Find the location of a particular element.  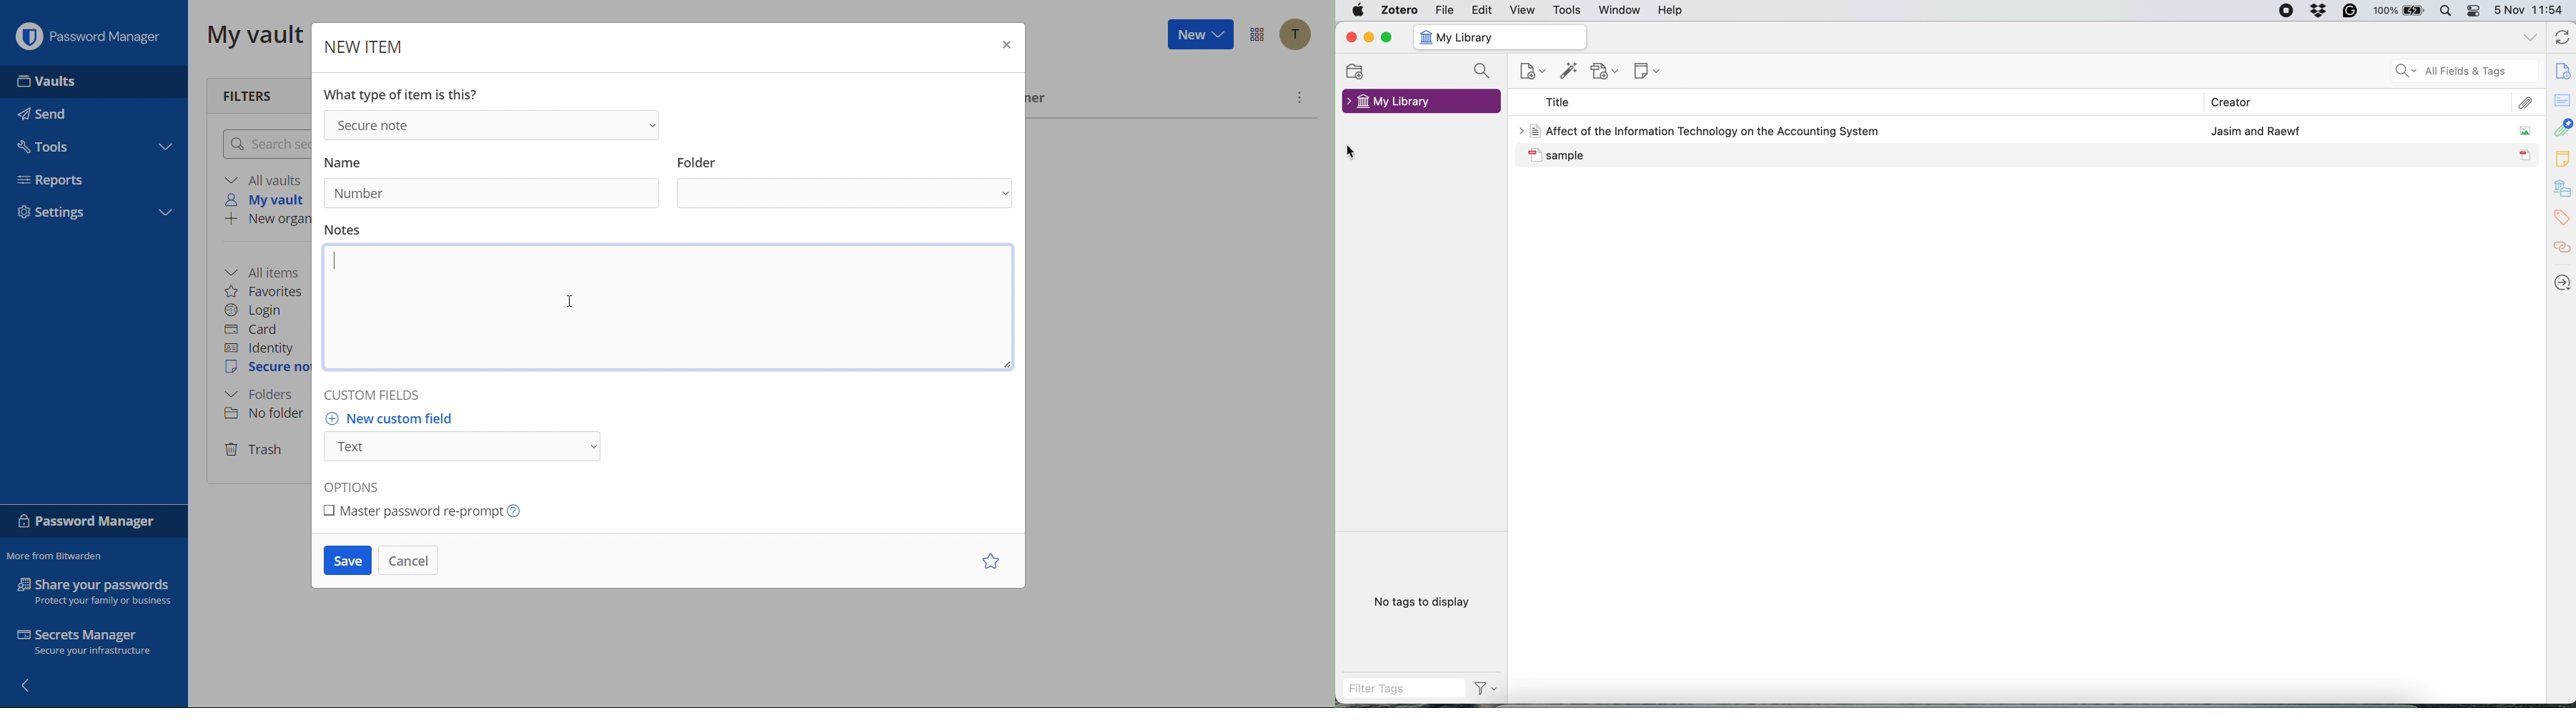

new attachment is located at coordinates (1604, 70).